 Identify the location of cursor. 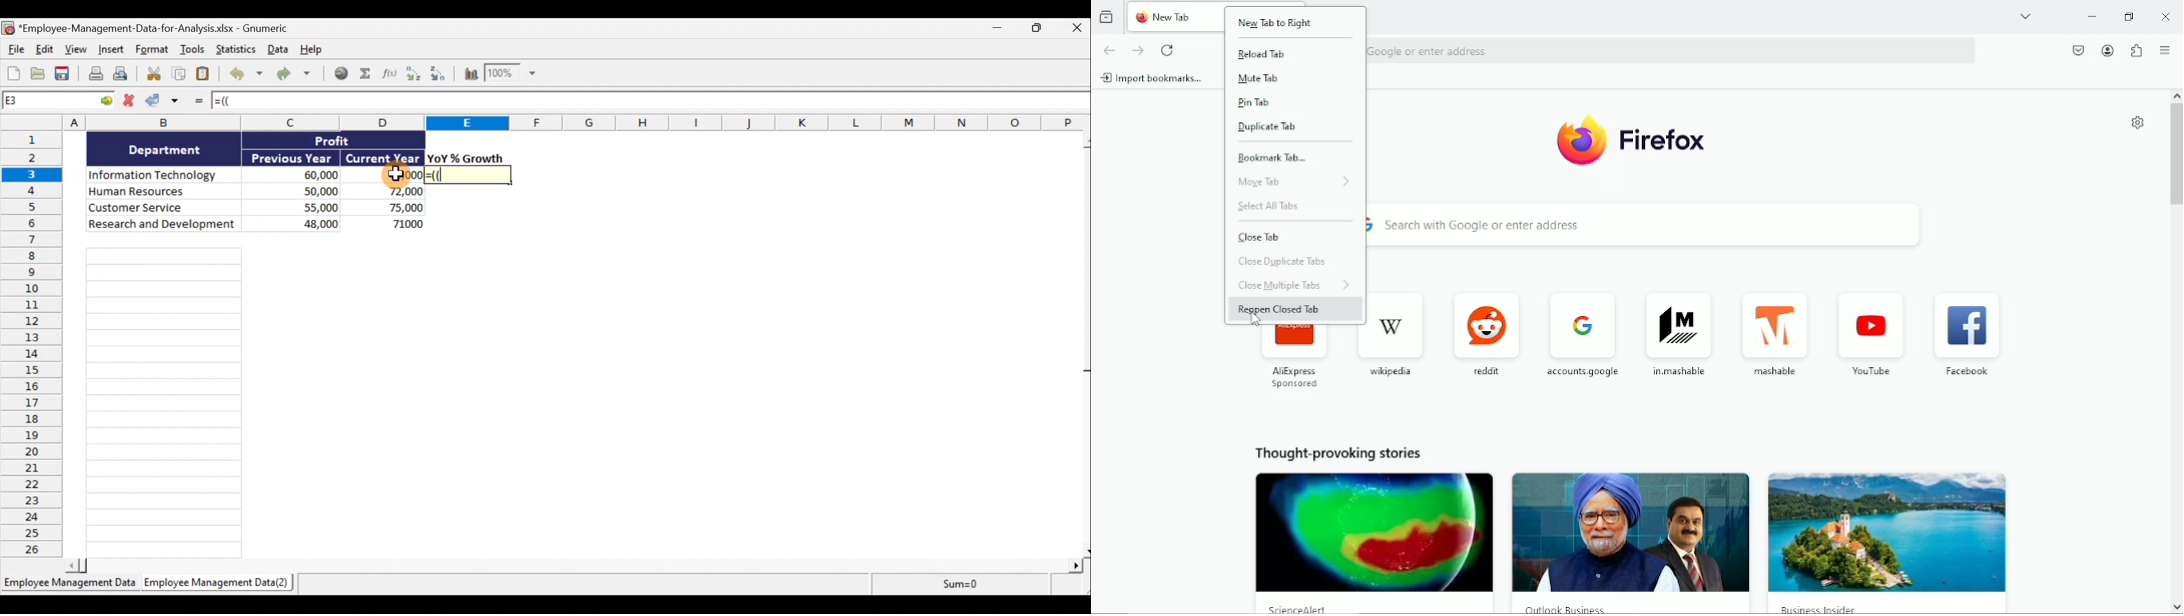
(1256, 320).